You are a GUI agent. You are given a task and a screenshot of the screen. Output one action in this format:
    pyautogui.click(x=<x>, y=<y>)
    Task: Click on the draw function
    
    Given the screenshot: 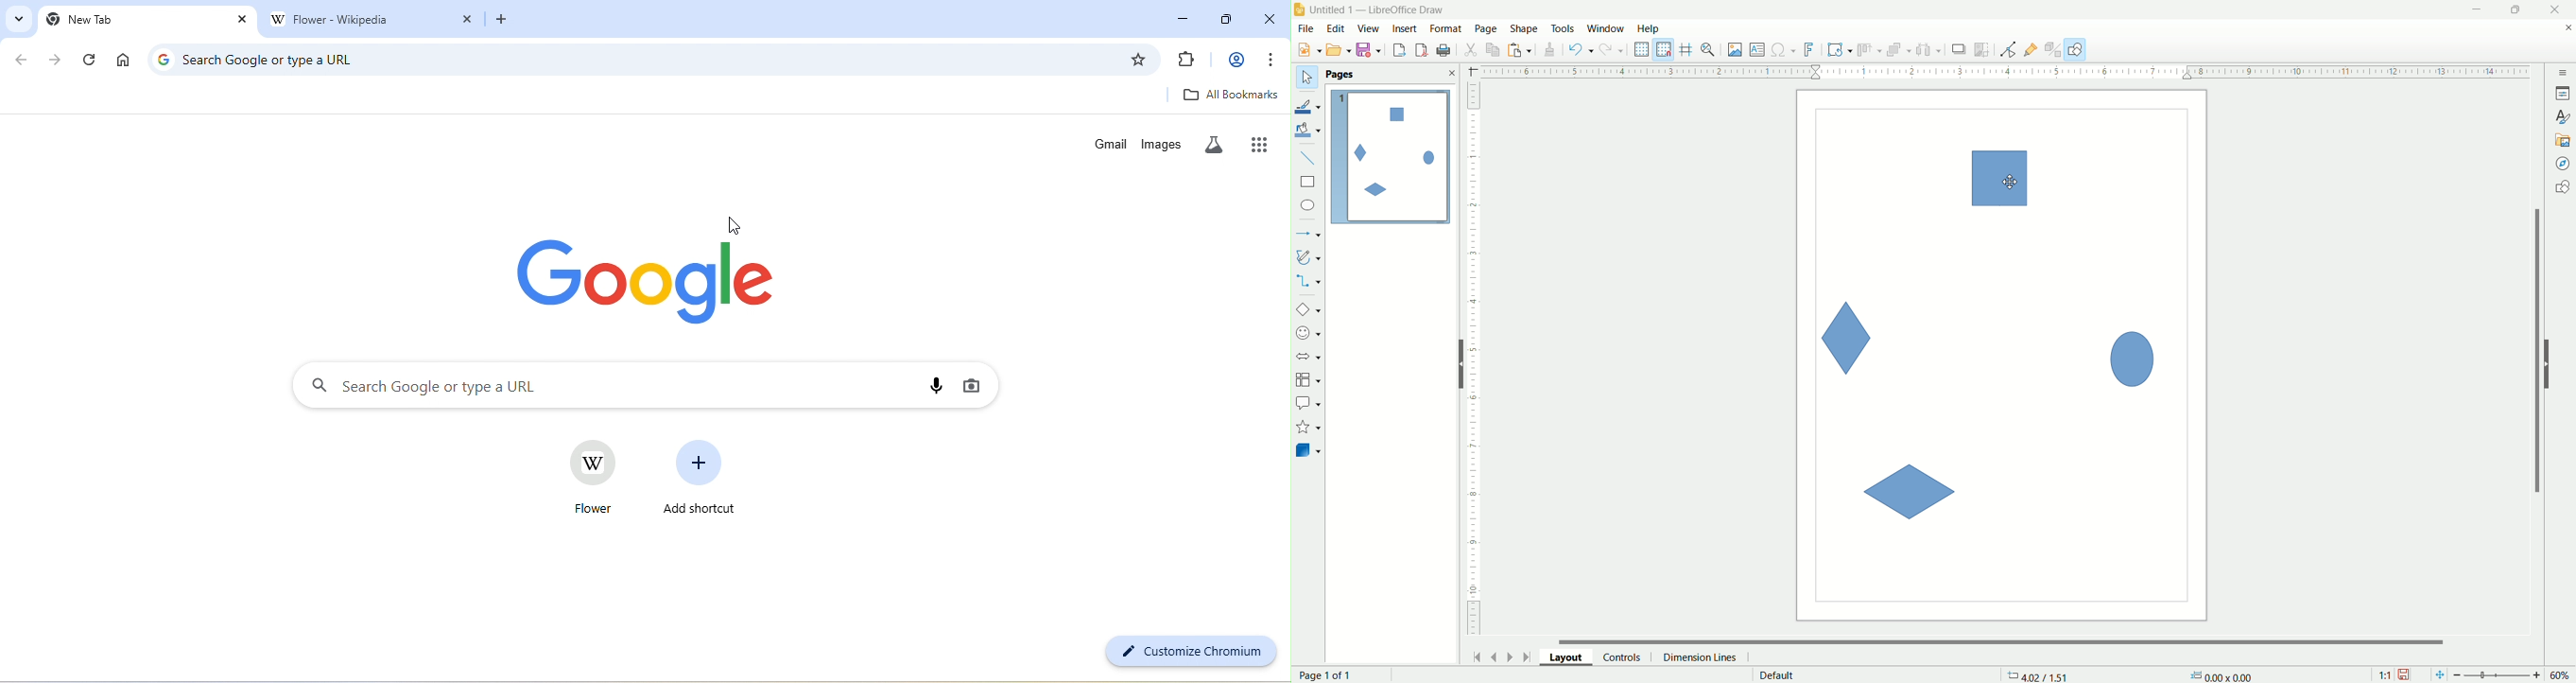 What is the action you would take?
    pyautogui.click(x=2076, y=49)
    